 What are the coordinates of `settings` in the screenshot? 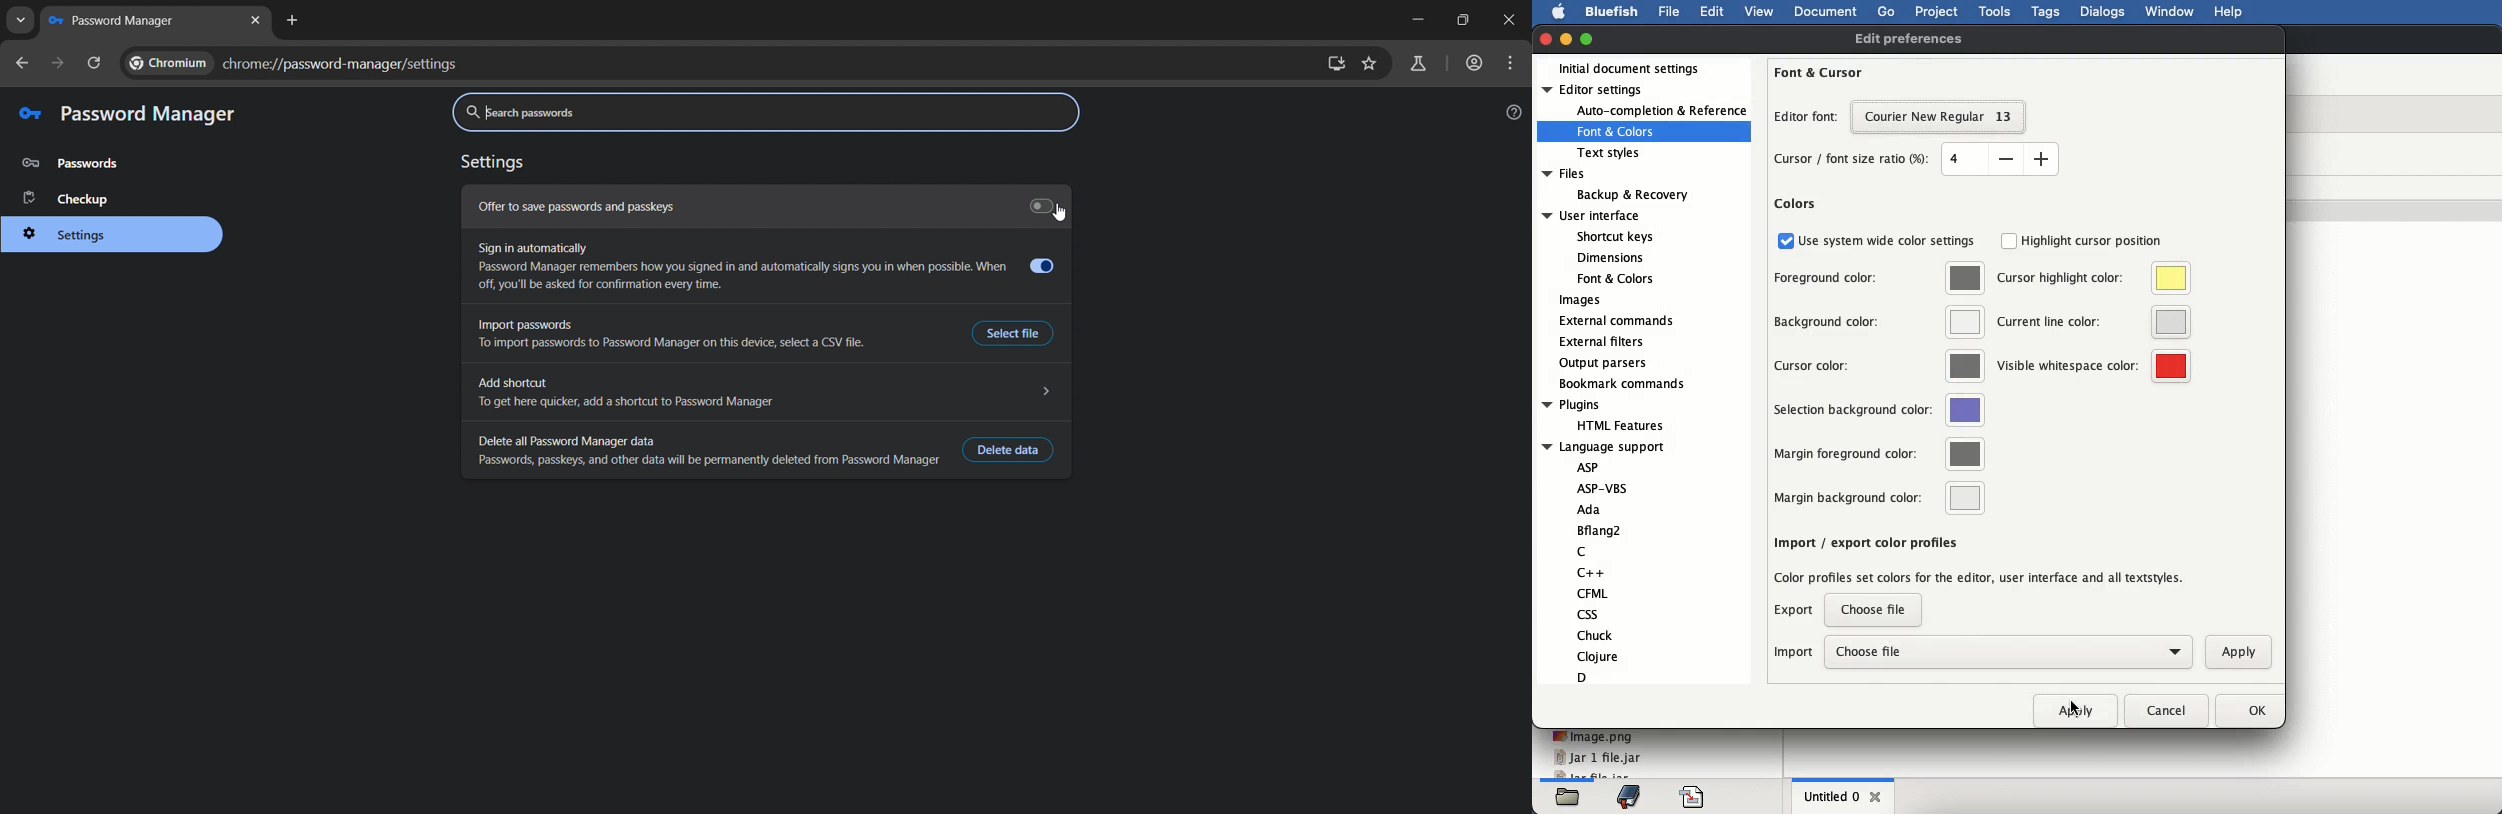 It's located at (497, 161).